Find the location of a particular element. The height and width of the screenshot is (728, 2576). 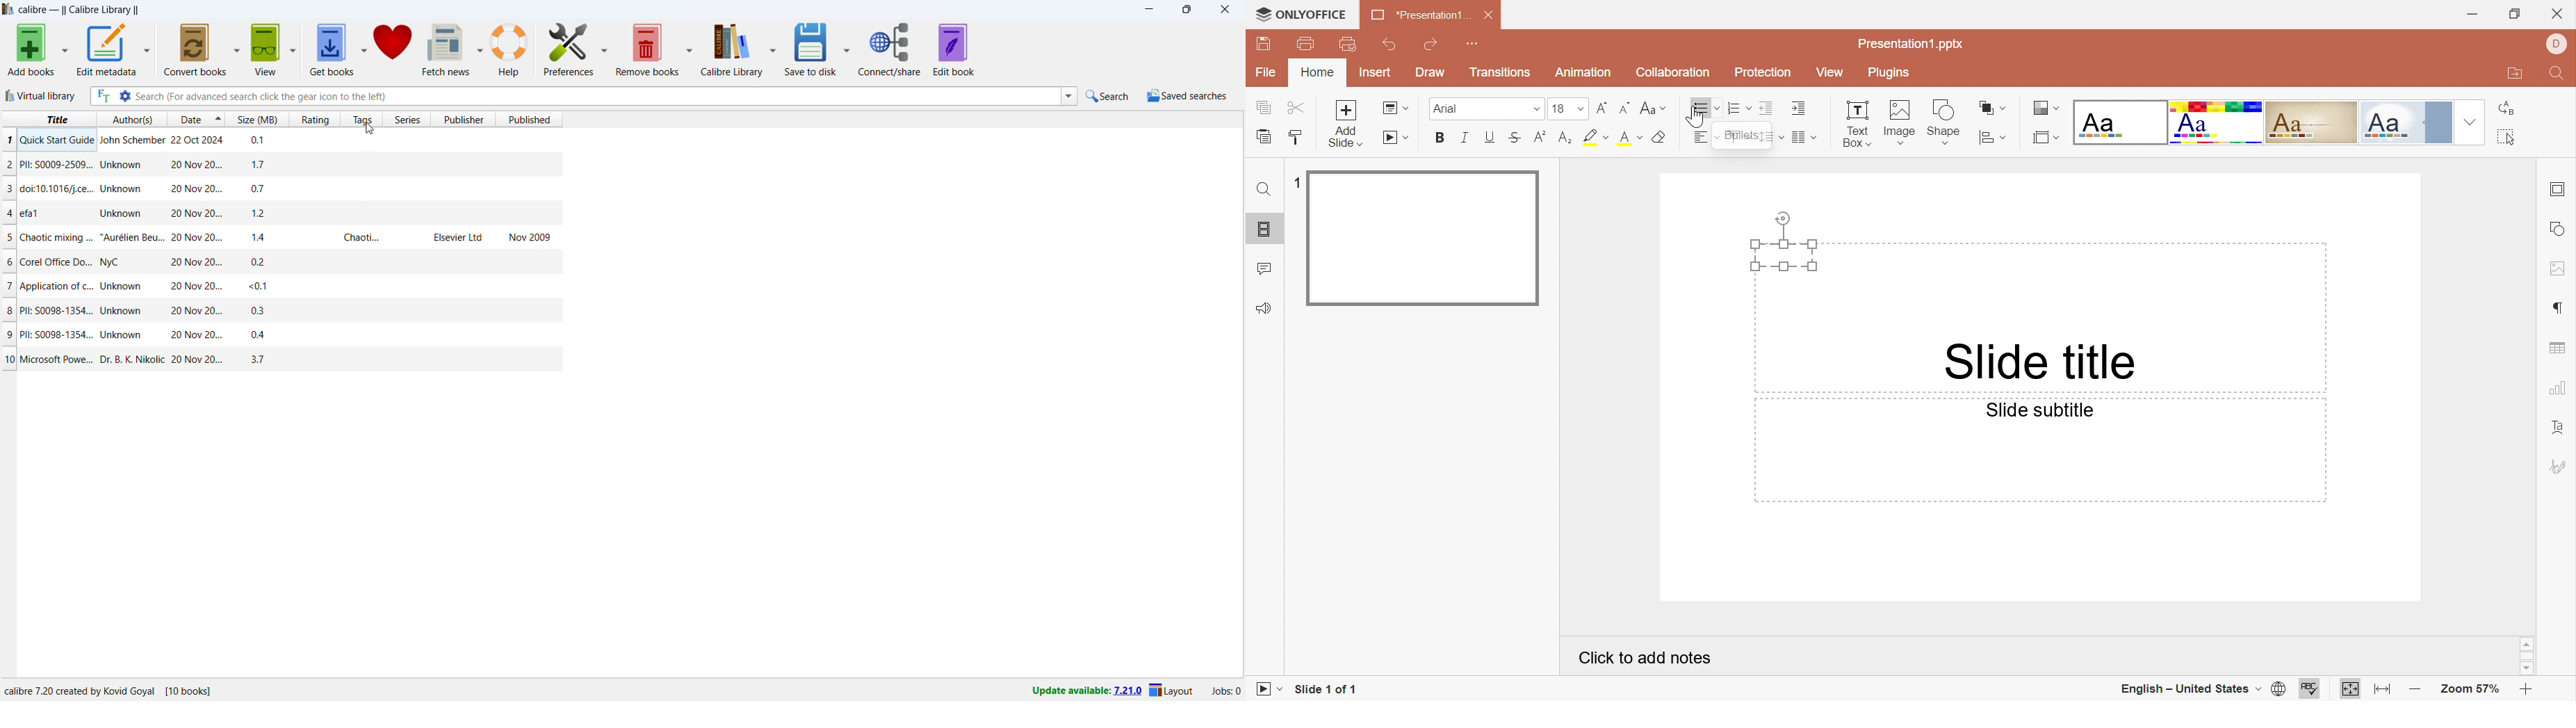

Slides is located at coordinates (1266, 231).